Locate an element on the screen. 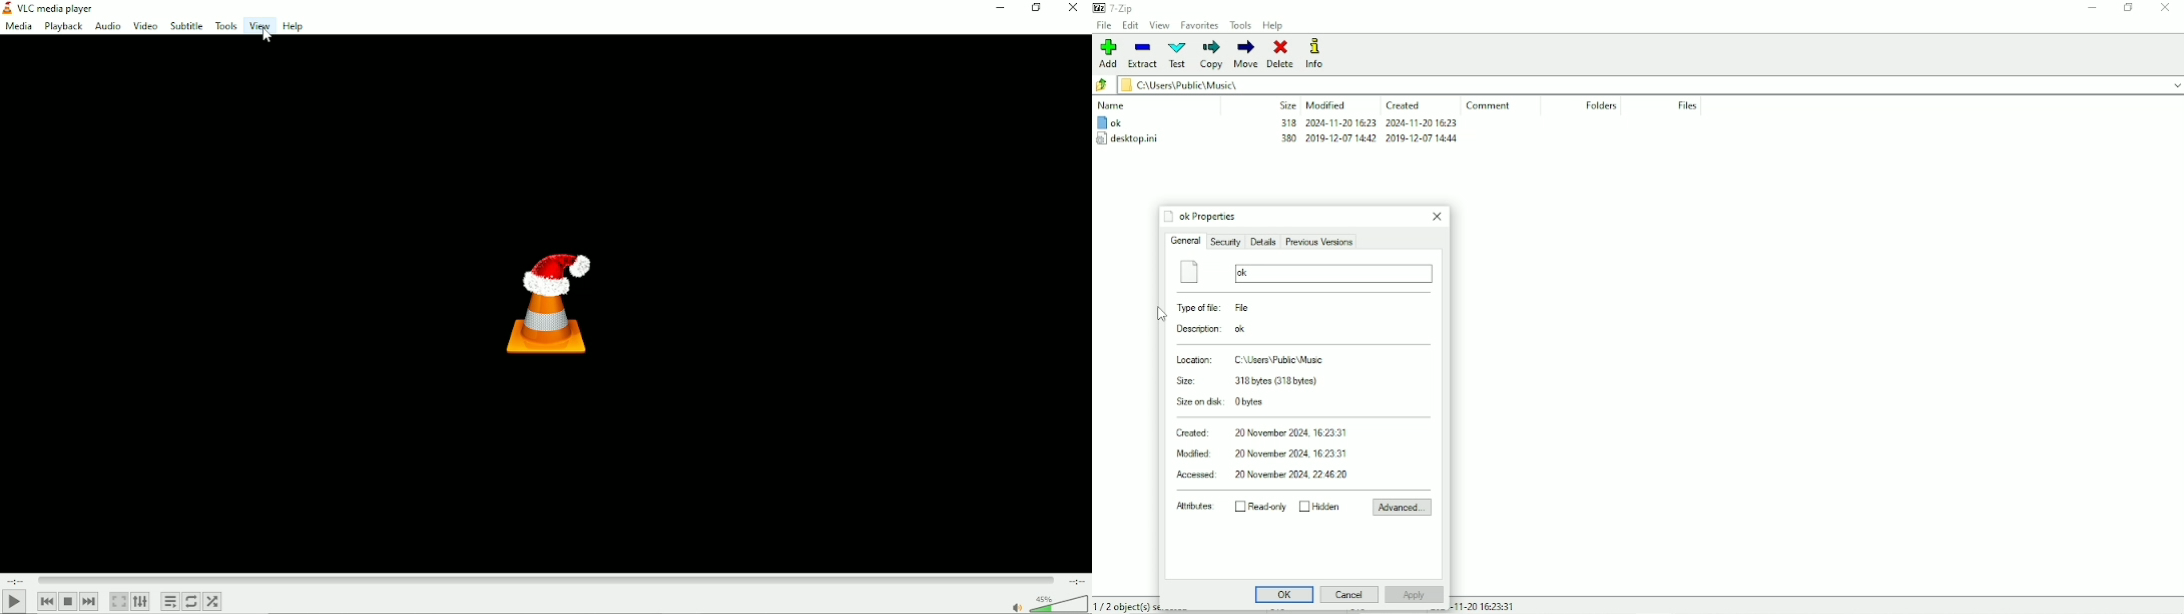 Image resolution: width=2184 pixels, height=616 pixels. Audio is located at coordinates (106, 27).